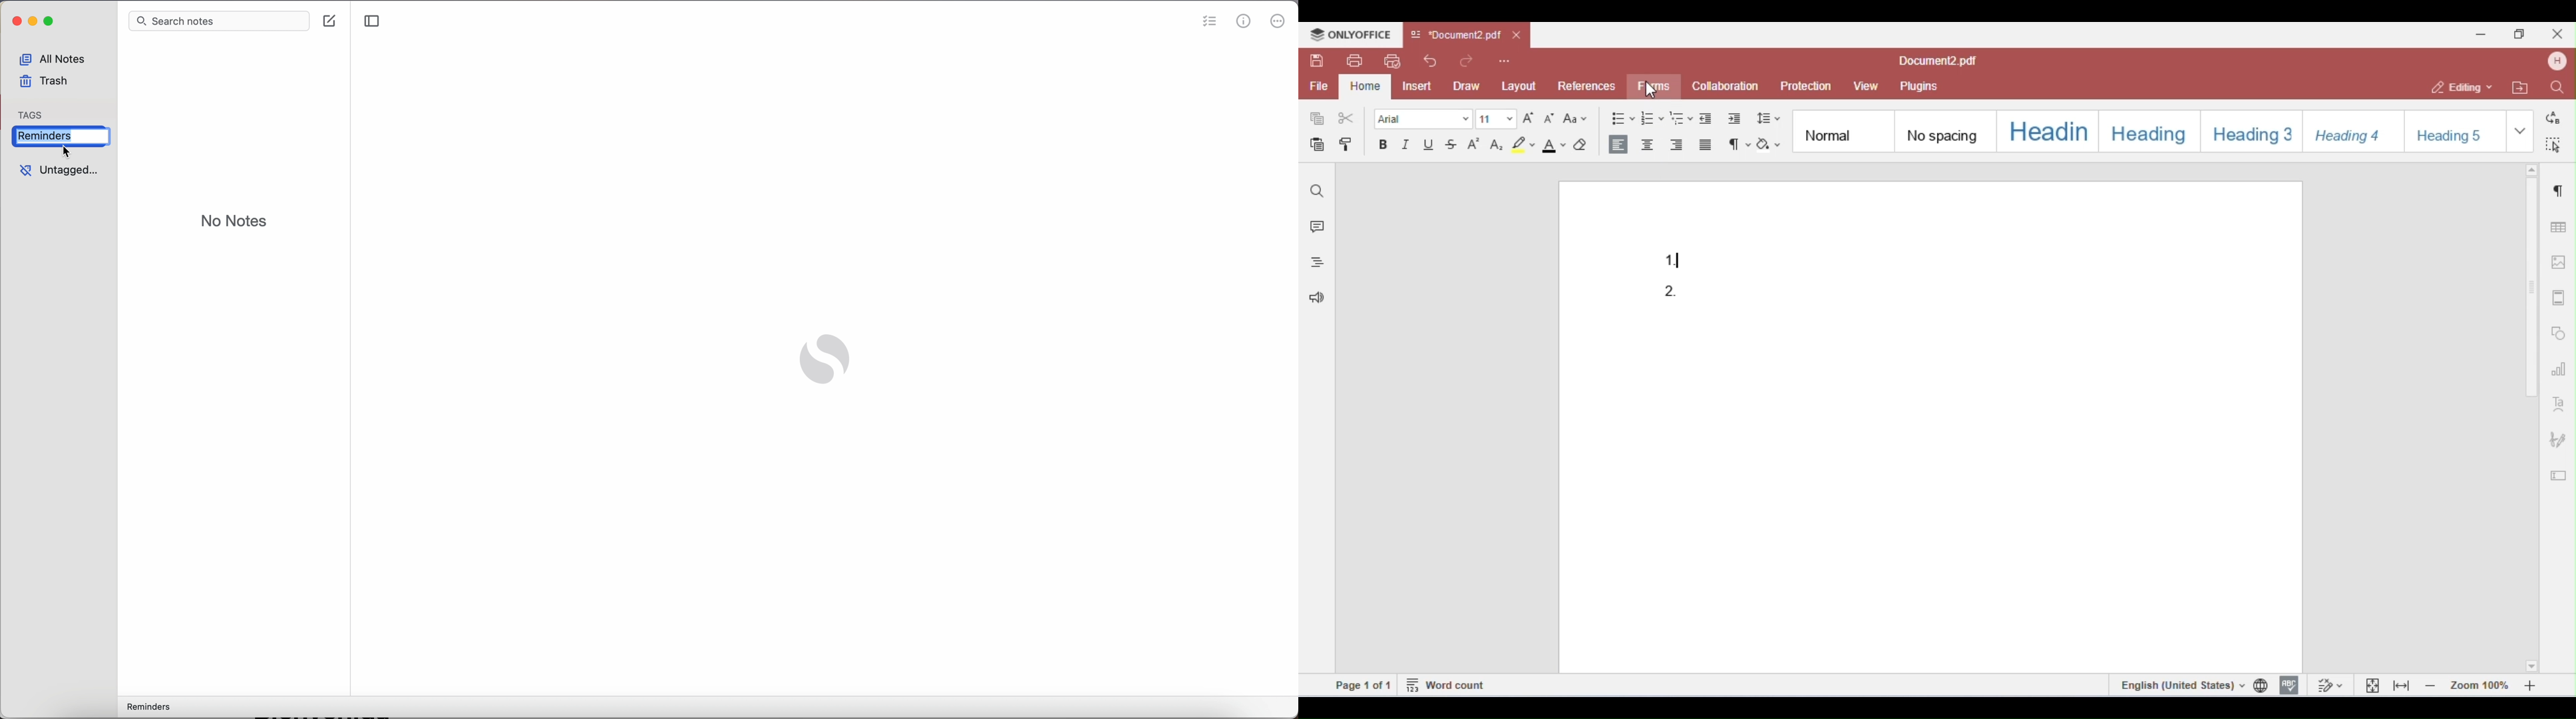 The width and height of the screenshot is (2576, 728). I want to click on typing, so click(42, 135).